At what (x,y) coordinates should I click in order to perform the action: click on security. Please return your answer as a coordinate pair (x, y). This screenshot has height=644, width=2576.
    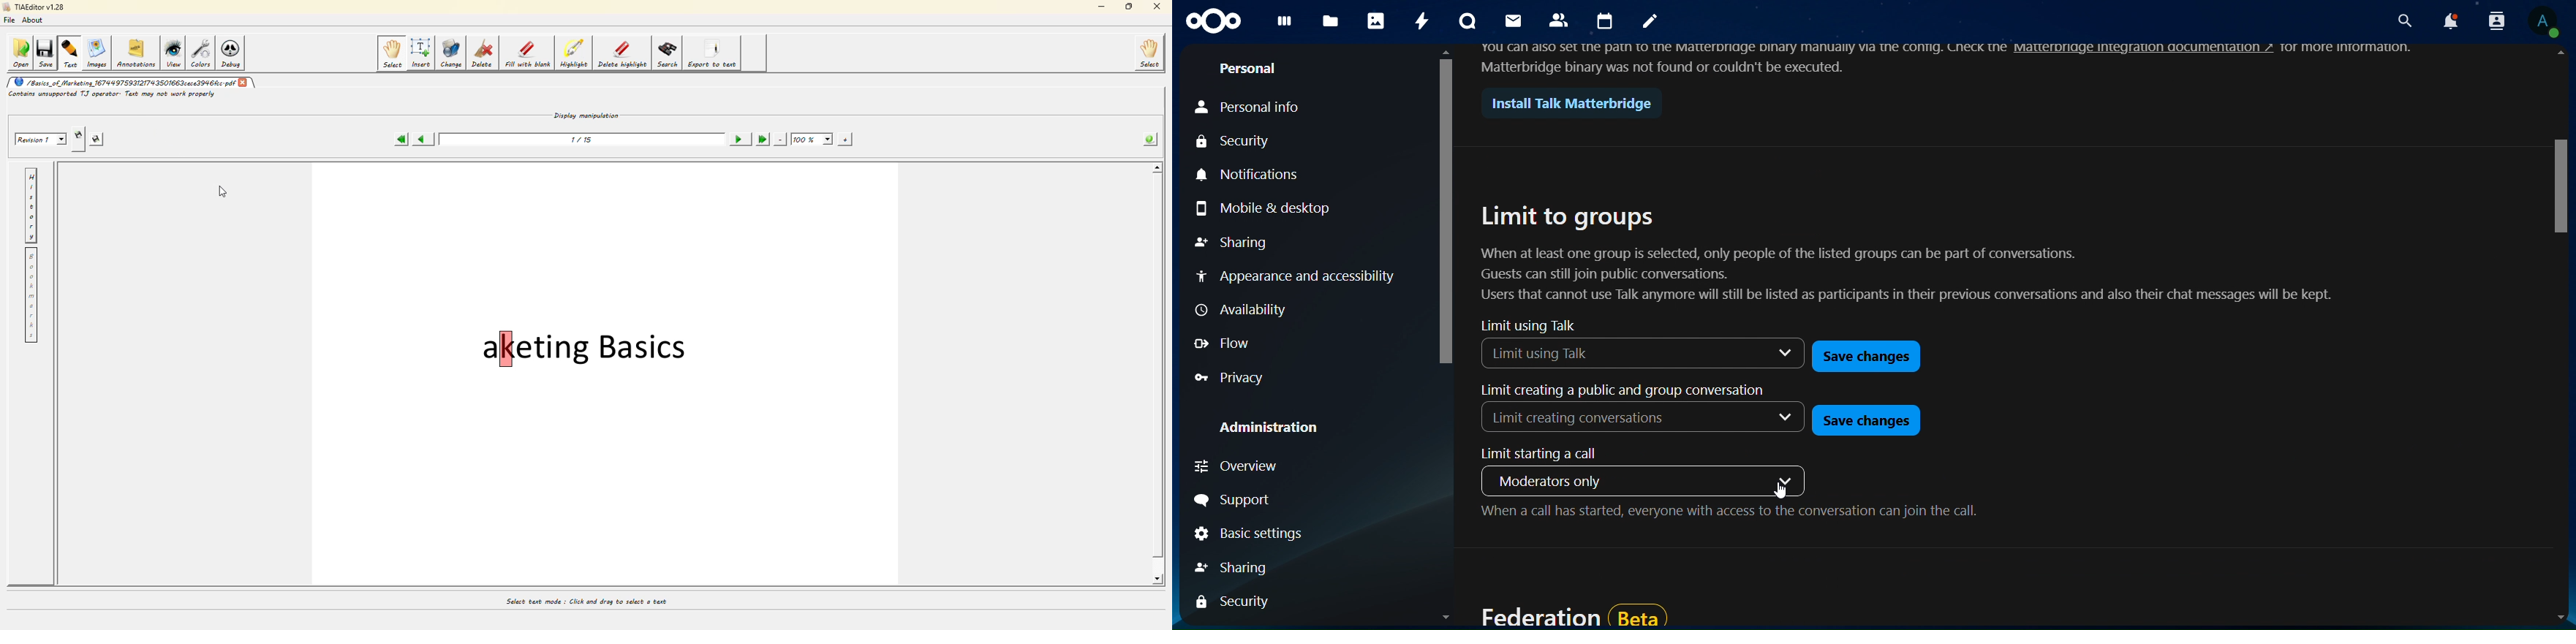
    Looking at the image, I should click on (1236, 143).